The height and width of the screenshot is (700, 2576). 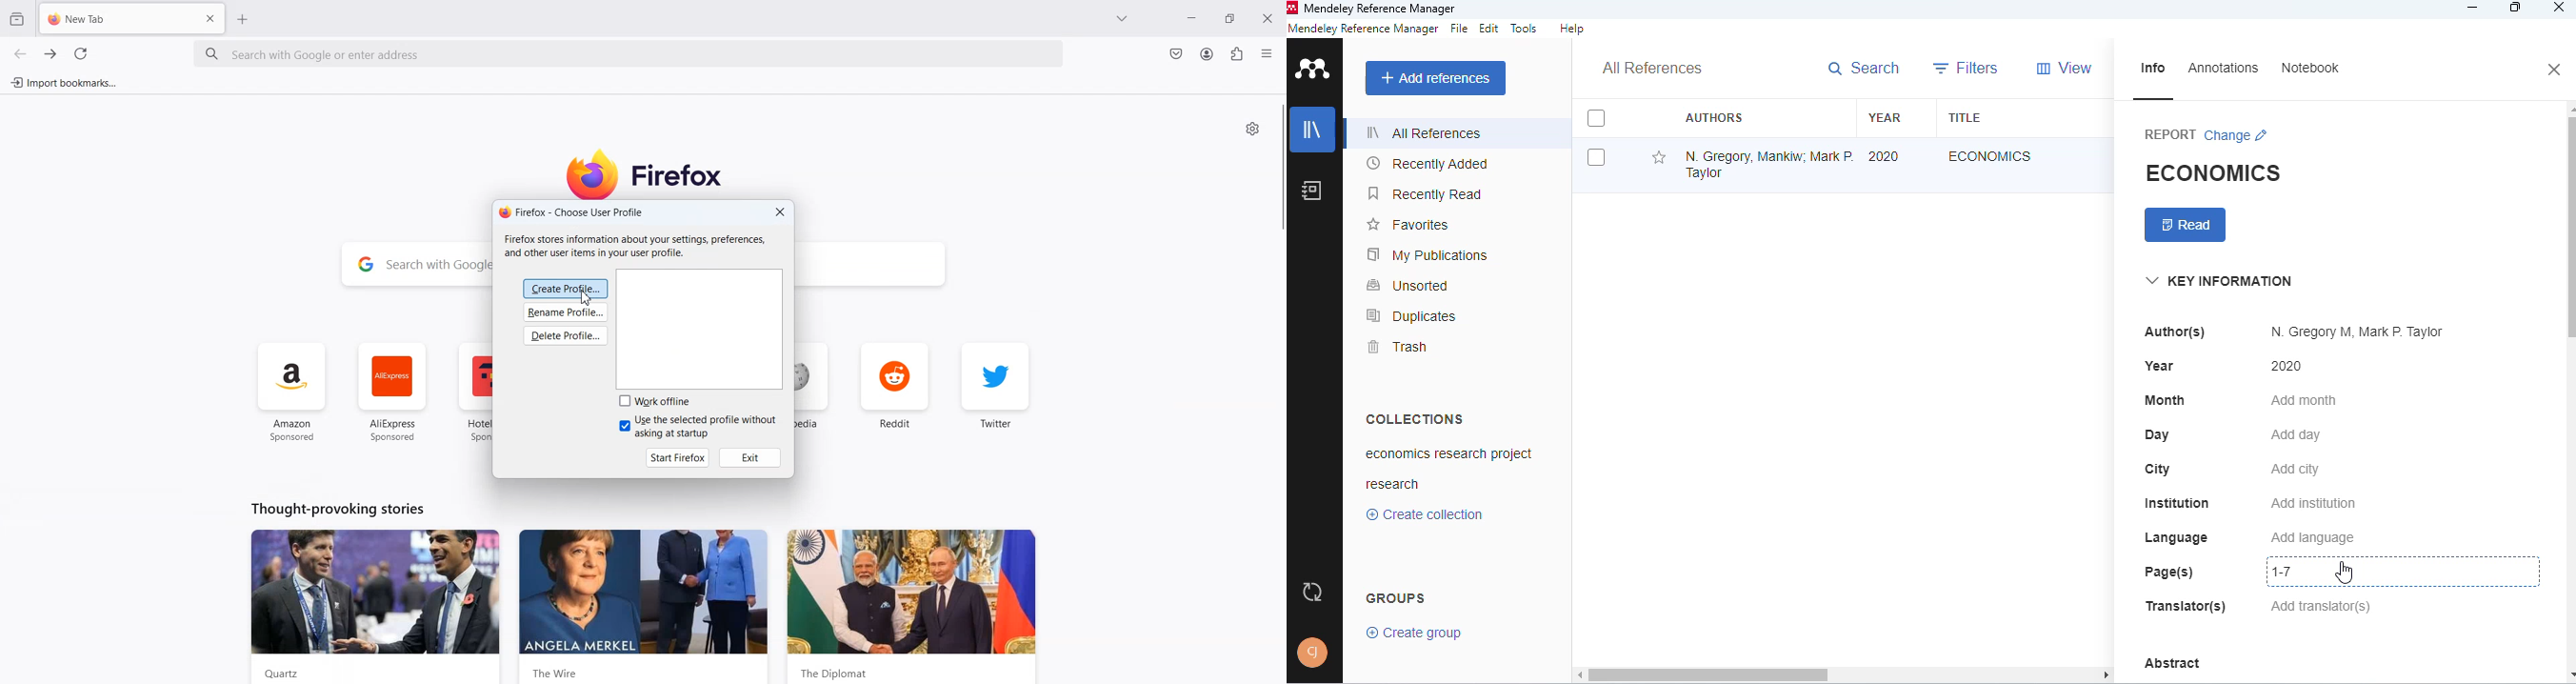 What do you see at coordinates (895, 390) in the screenshot?
I see `Reddit` at bounding box center [895, 390].